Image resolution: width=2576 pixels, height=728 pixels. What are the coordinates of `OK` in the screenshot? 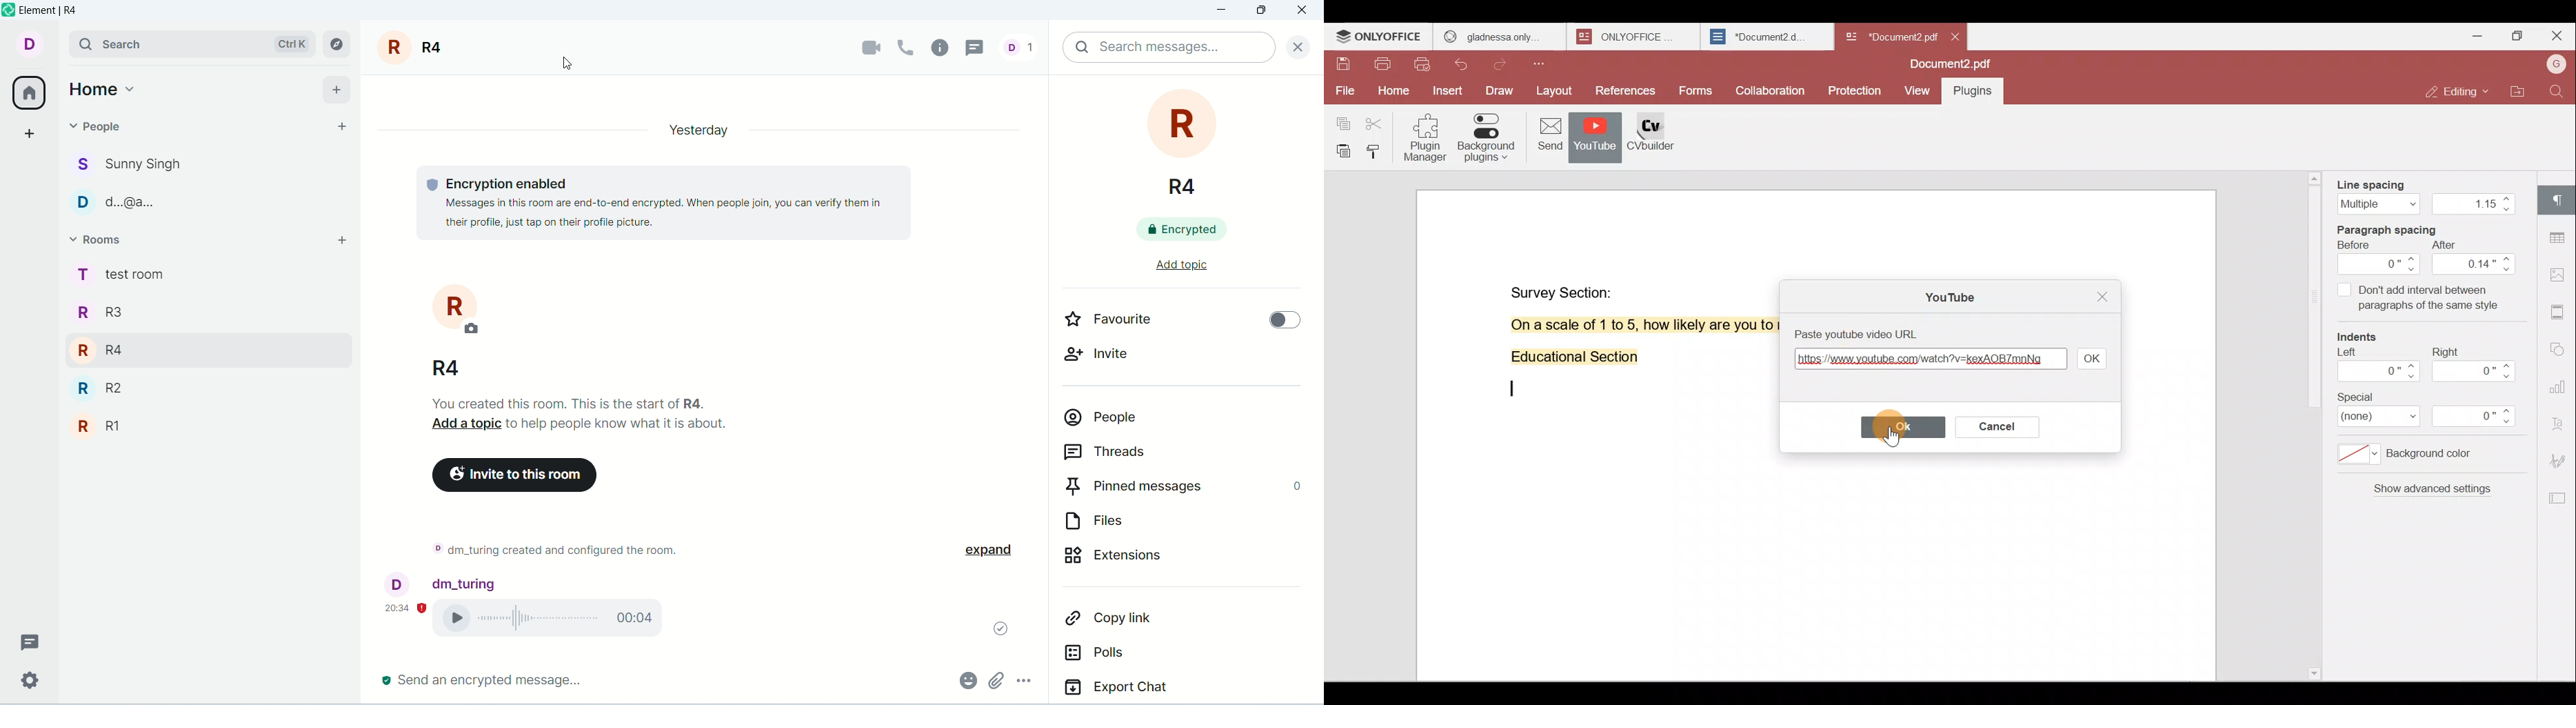 It's located at (1896, 426).